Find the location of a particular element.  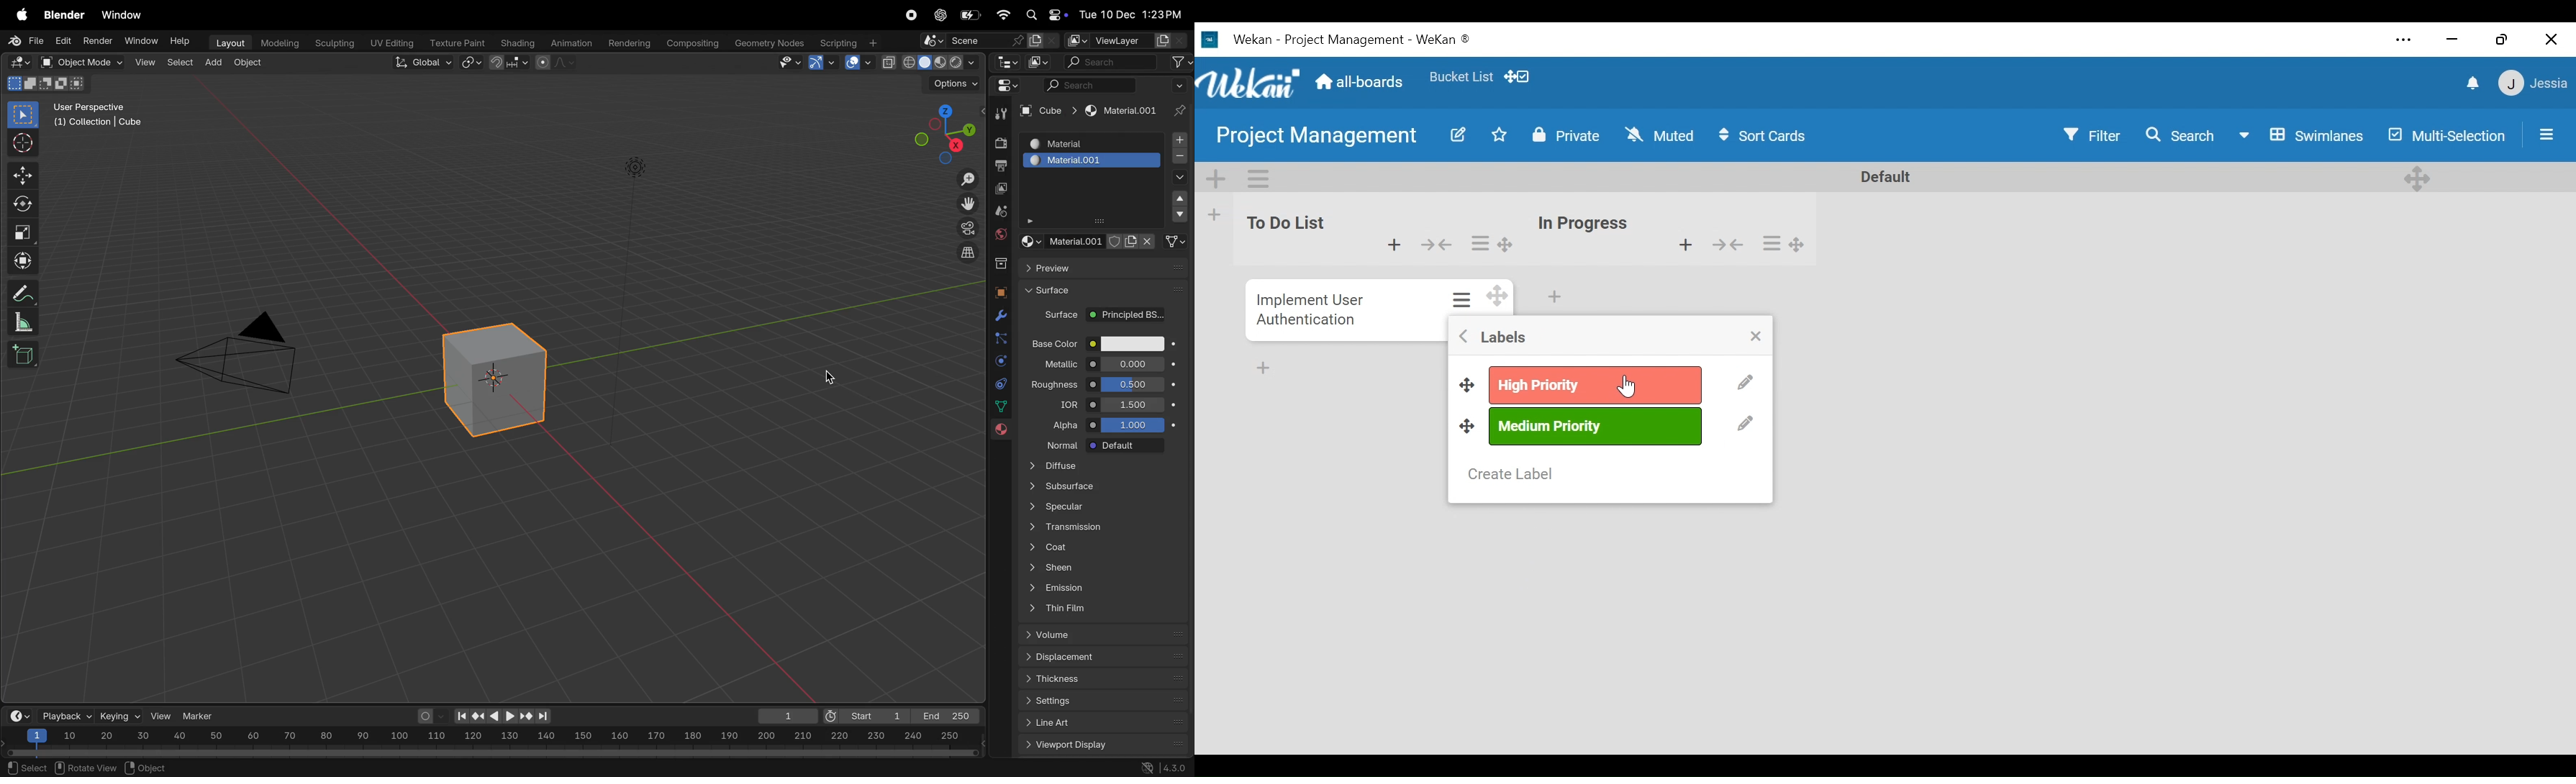

collapse is located at coordinates (1730, 245).